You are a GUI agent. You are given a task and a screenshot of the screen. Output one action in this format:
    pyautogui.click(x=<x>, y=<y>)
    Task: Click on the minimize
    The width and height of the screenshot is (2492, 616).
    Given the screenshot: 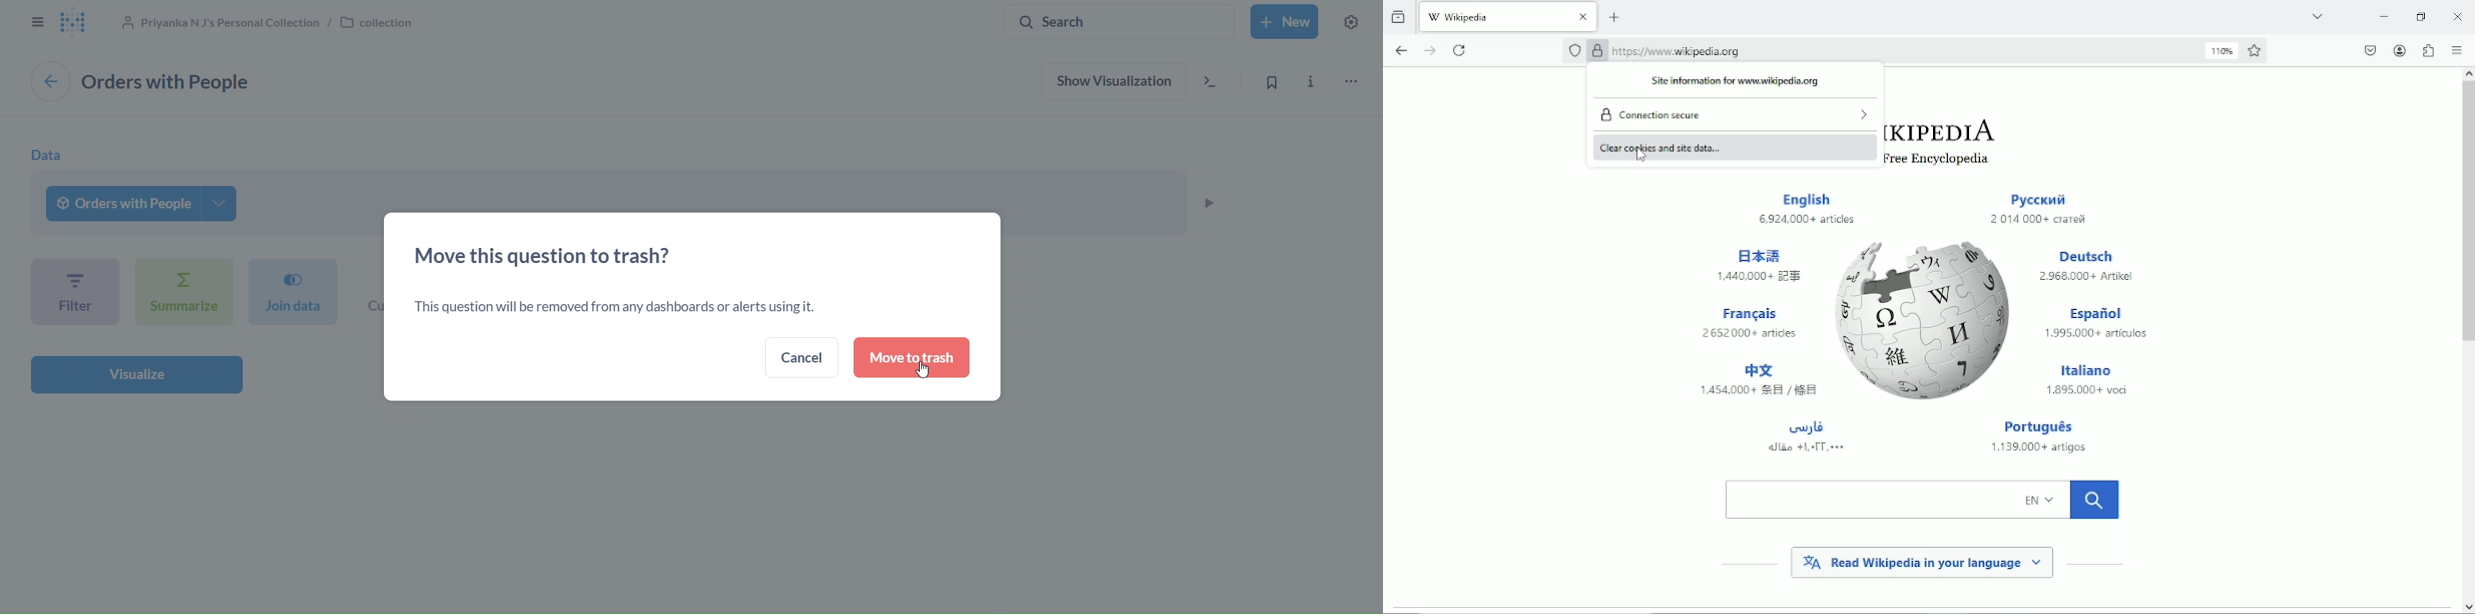 What is the action you would take?
    pyautogui.click(x=2384, y=16)
    